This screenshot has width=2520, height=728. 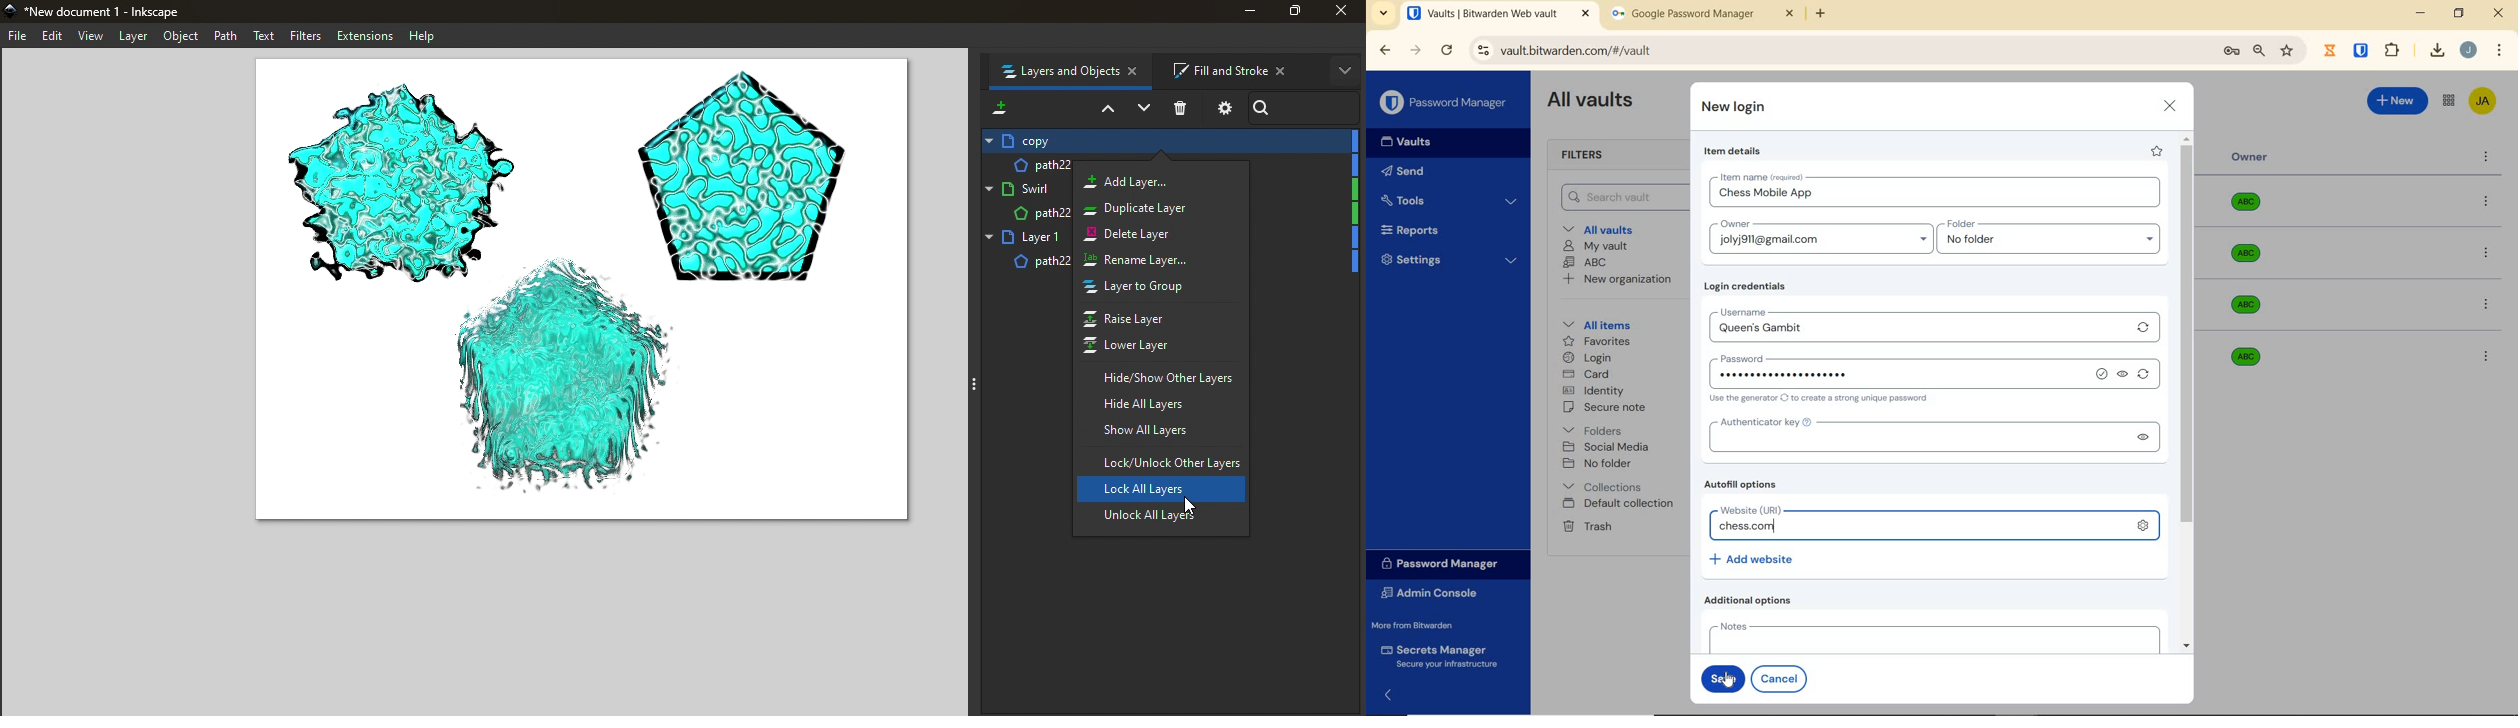 What do you see at coordinates (2146, 377) in the screenshot?
I see `generate` at bounding box center [2146, 377].